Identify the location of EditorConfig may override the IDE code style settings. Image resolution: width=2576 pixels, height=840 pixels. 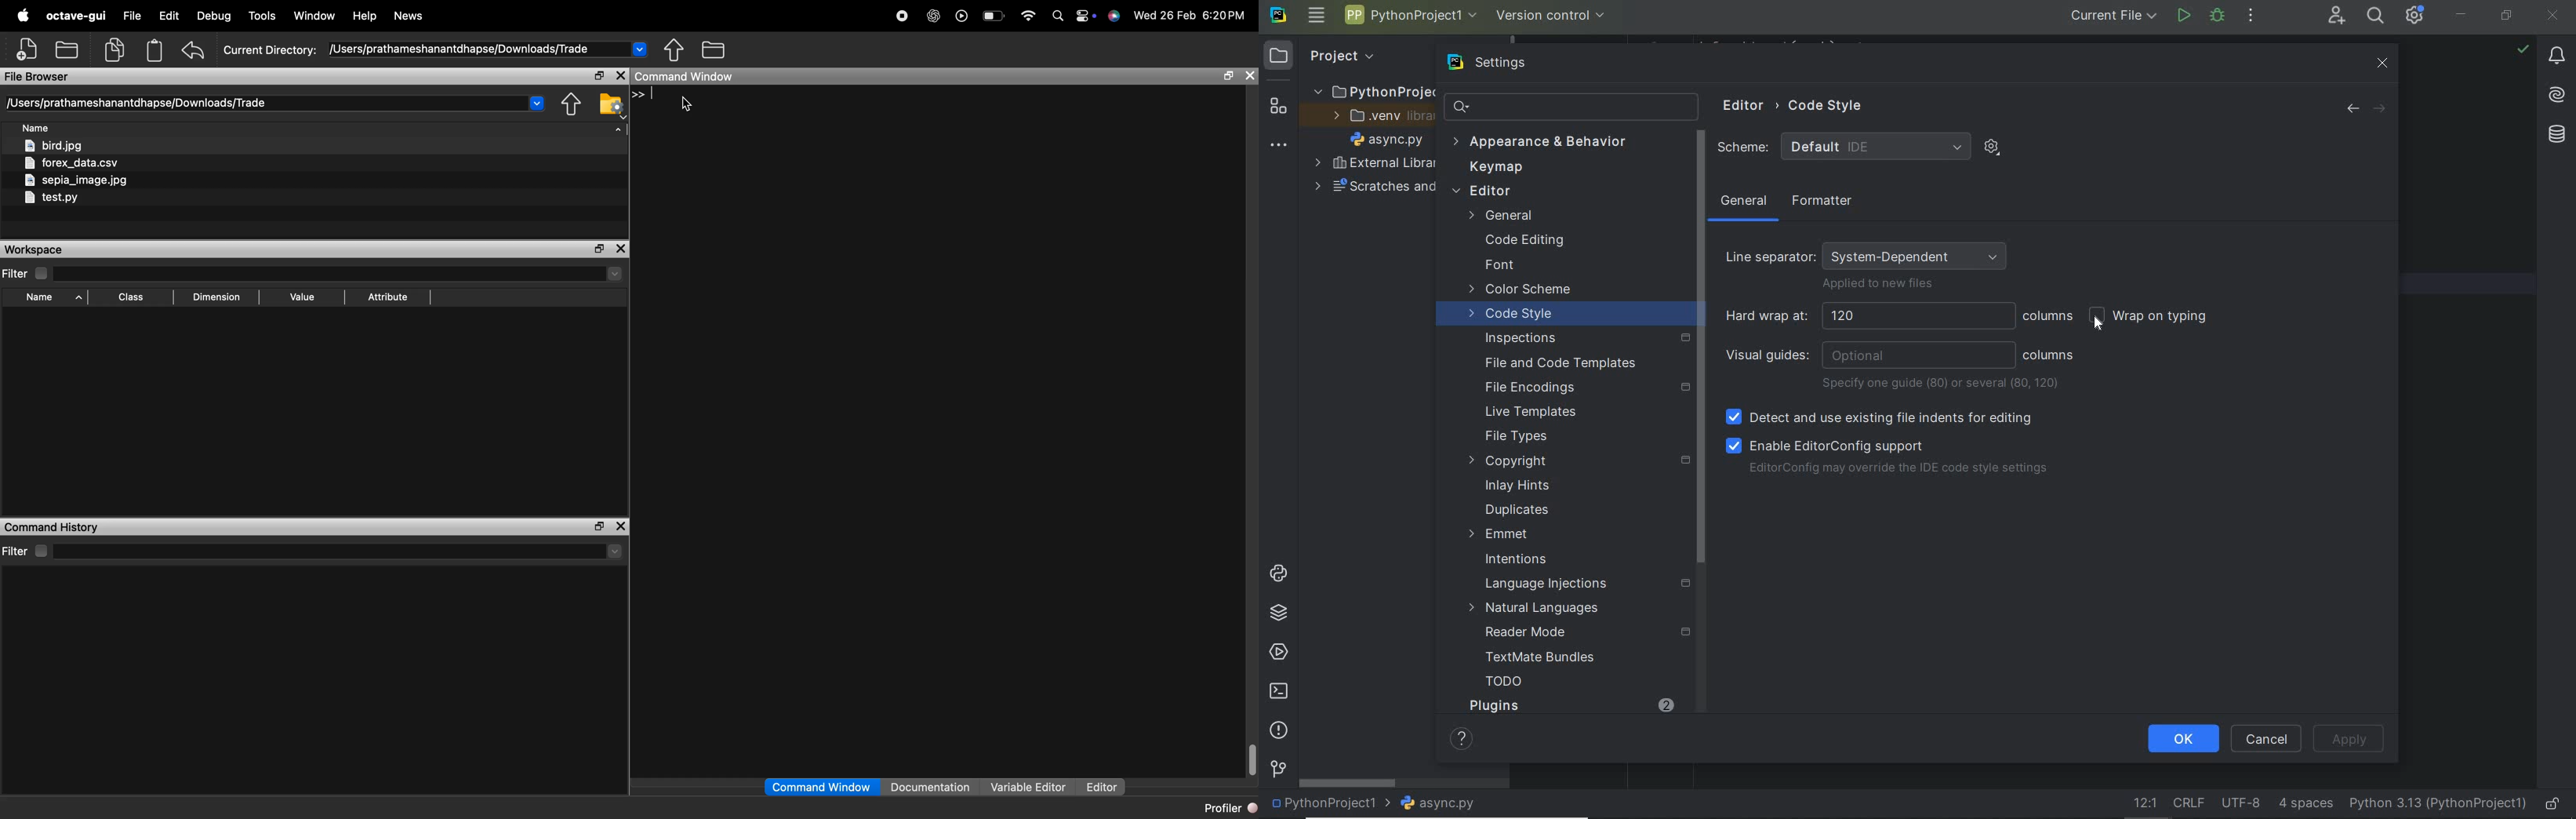
(1898, 470).